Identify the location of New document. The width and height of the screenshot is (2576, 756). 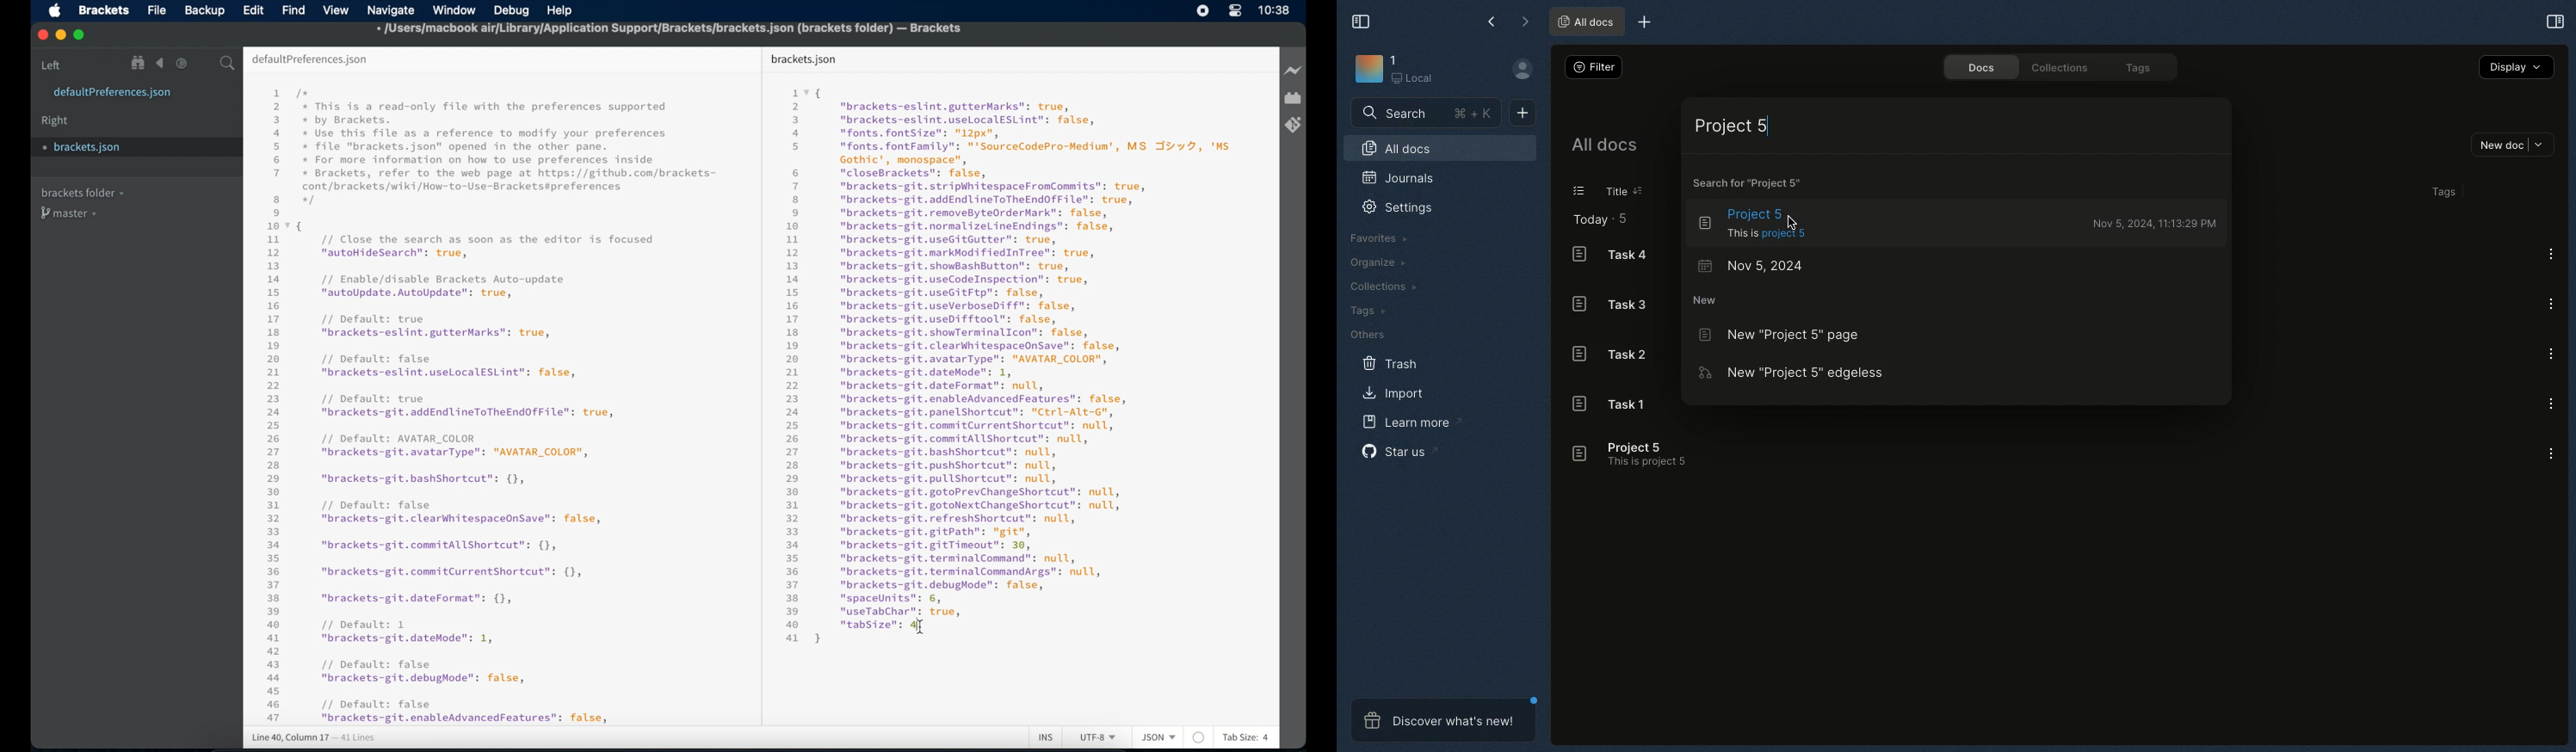
(1523, 113).